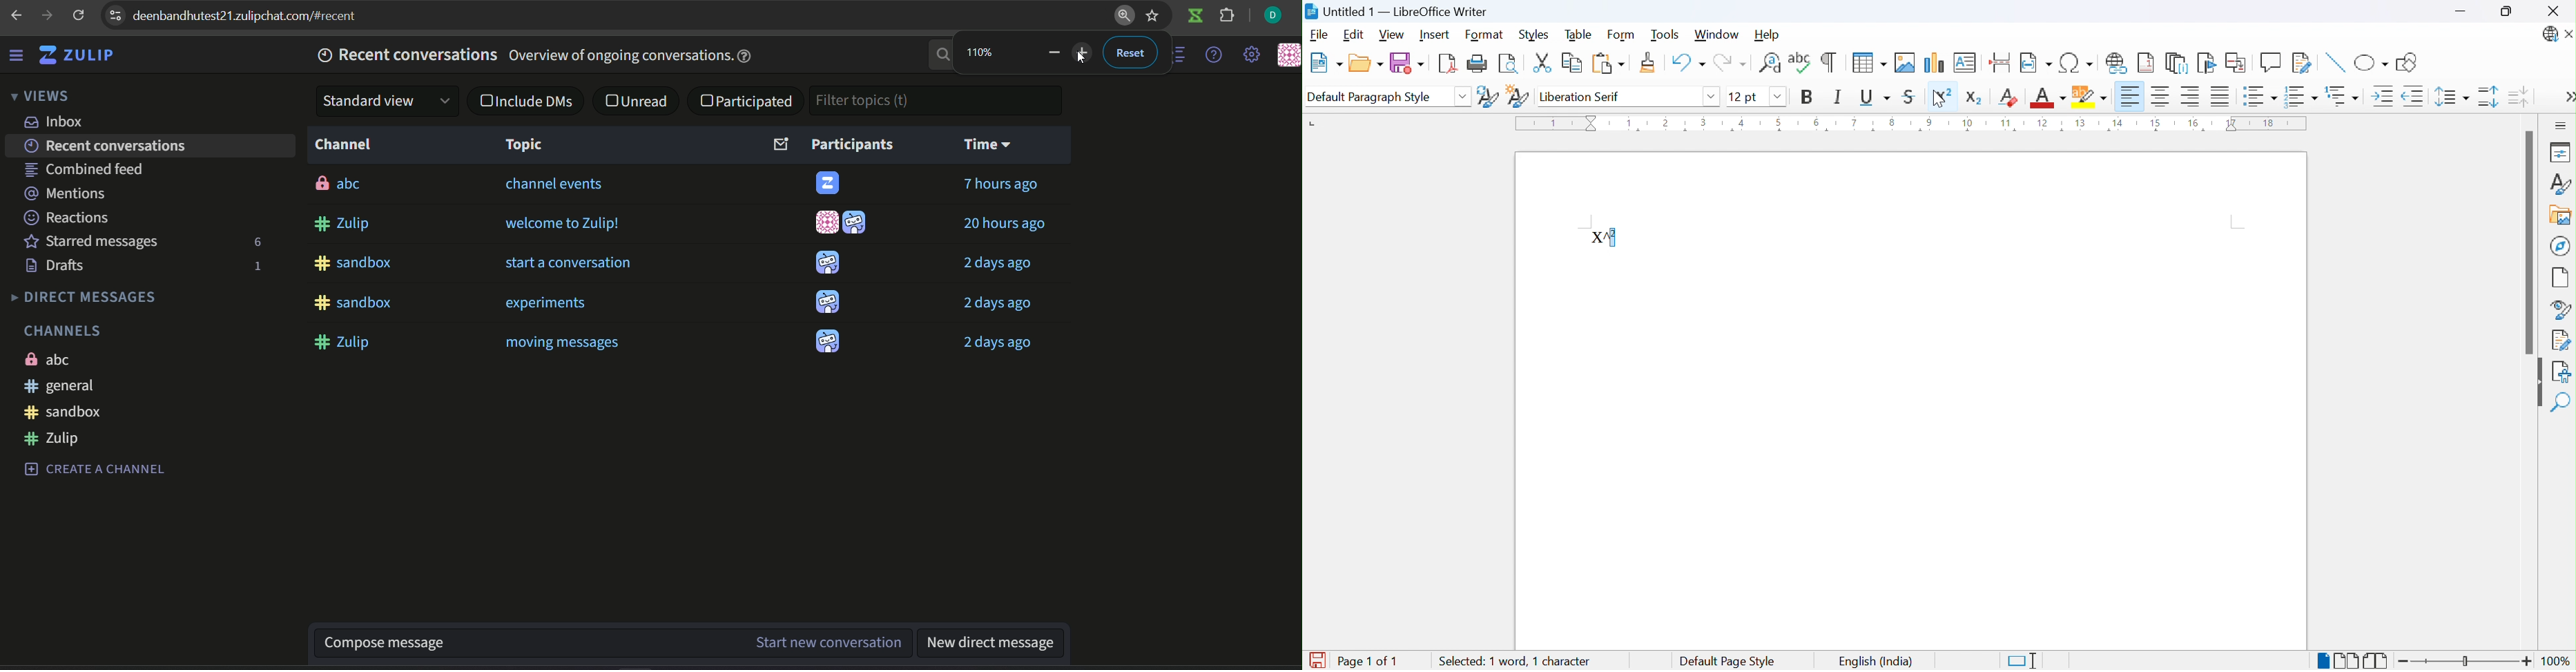 The width and height of the screenshot is (2576, 672). I want to click on Default page style, so click(1726, 661).